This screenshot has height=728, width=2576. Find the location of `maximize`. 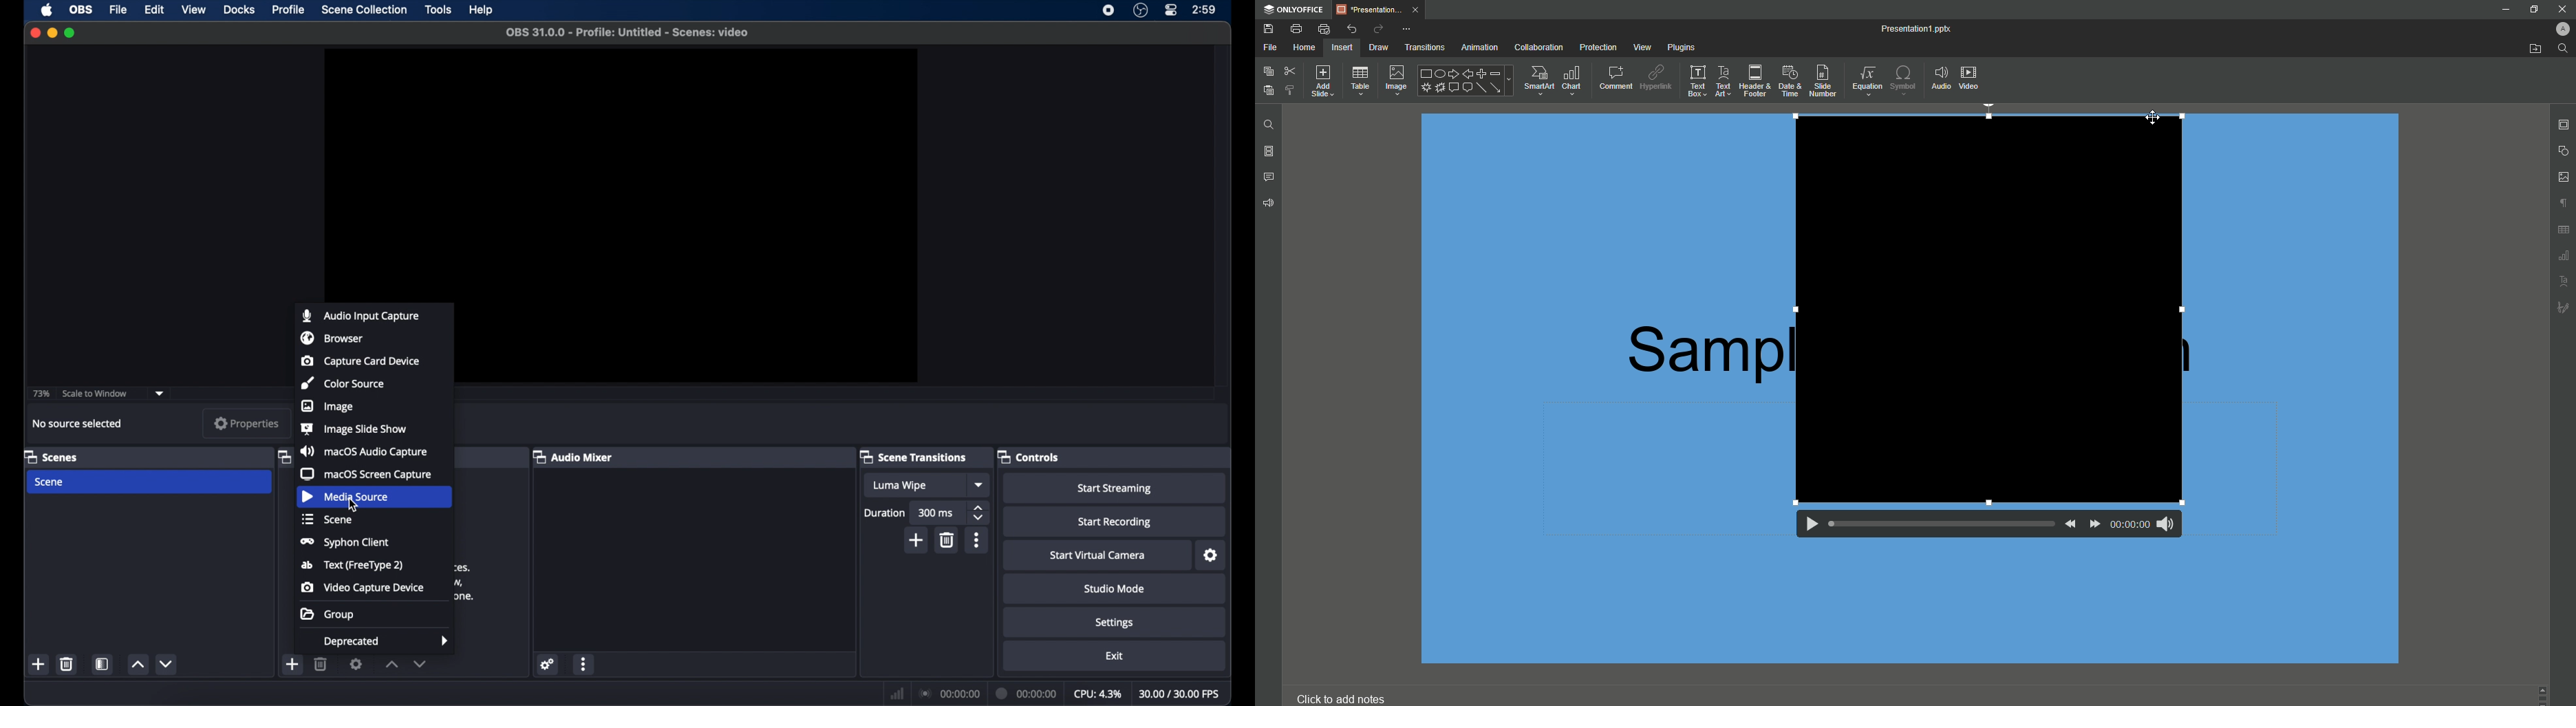

maximize is located at coordinates (70, 33).